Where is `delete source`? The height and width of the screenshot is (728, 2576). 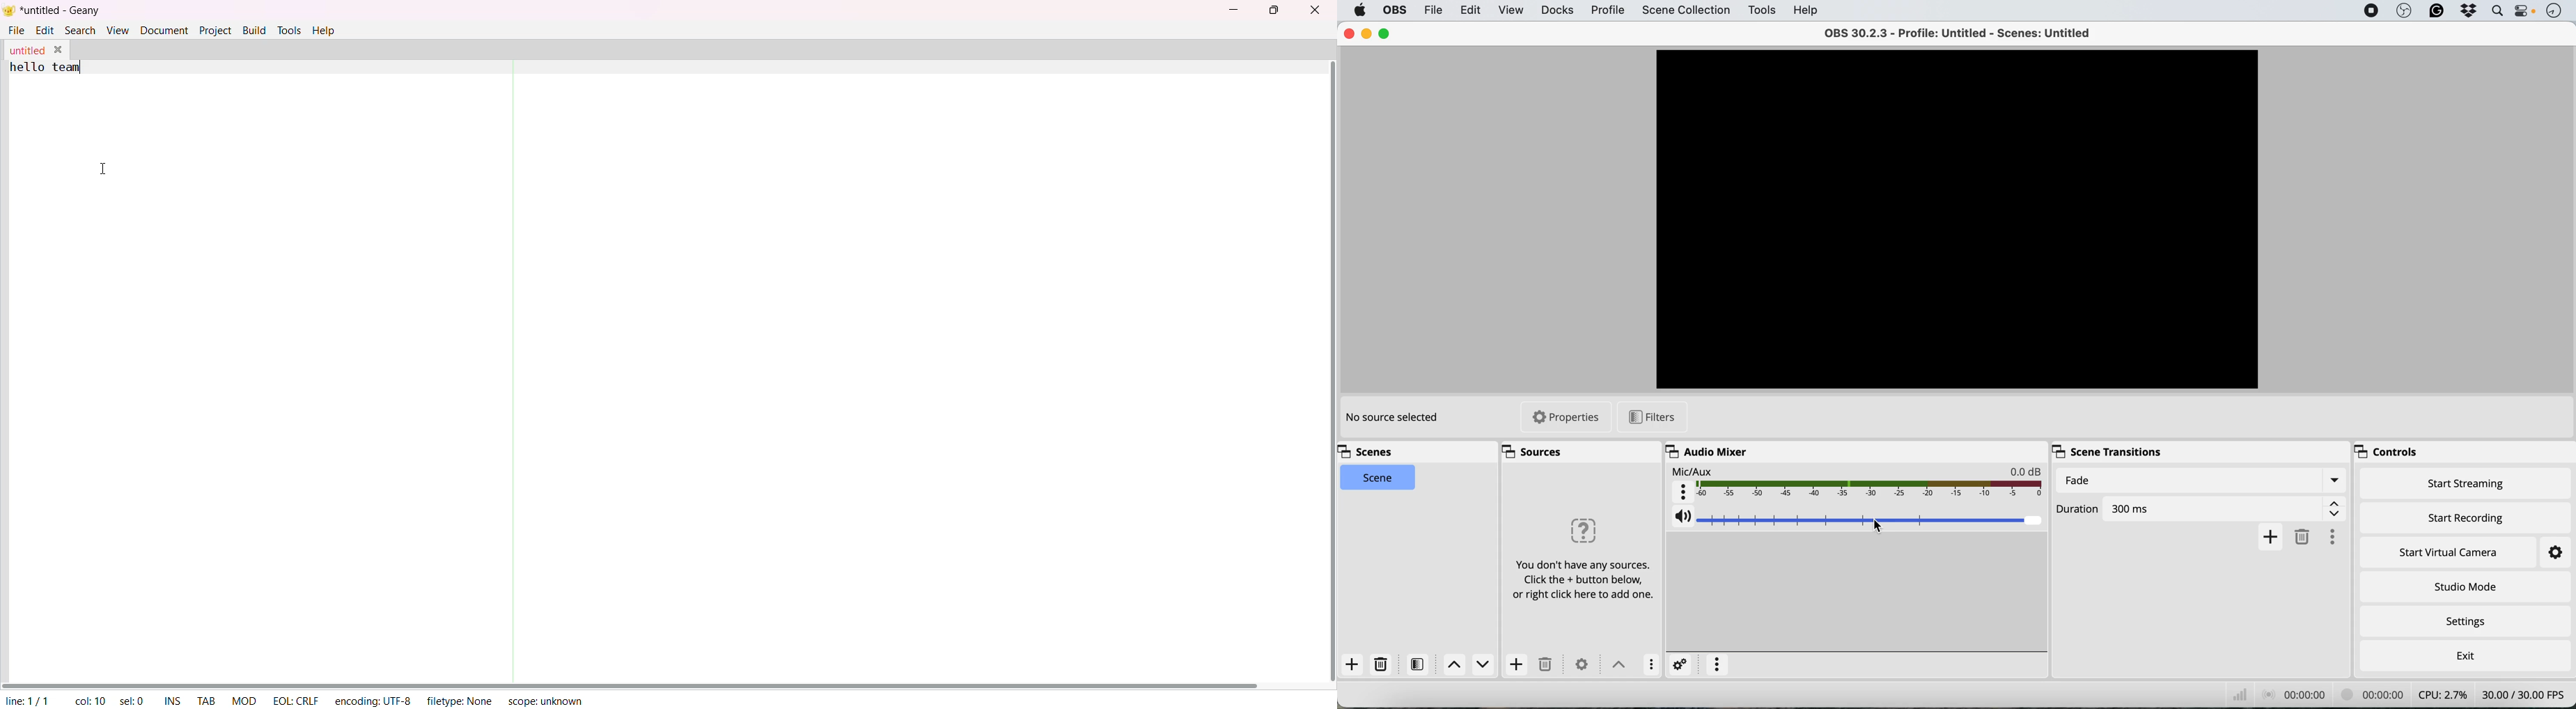
delete source is located at coordinates (1381, 663).